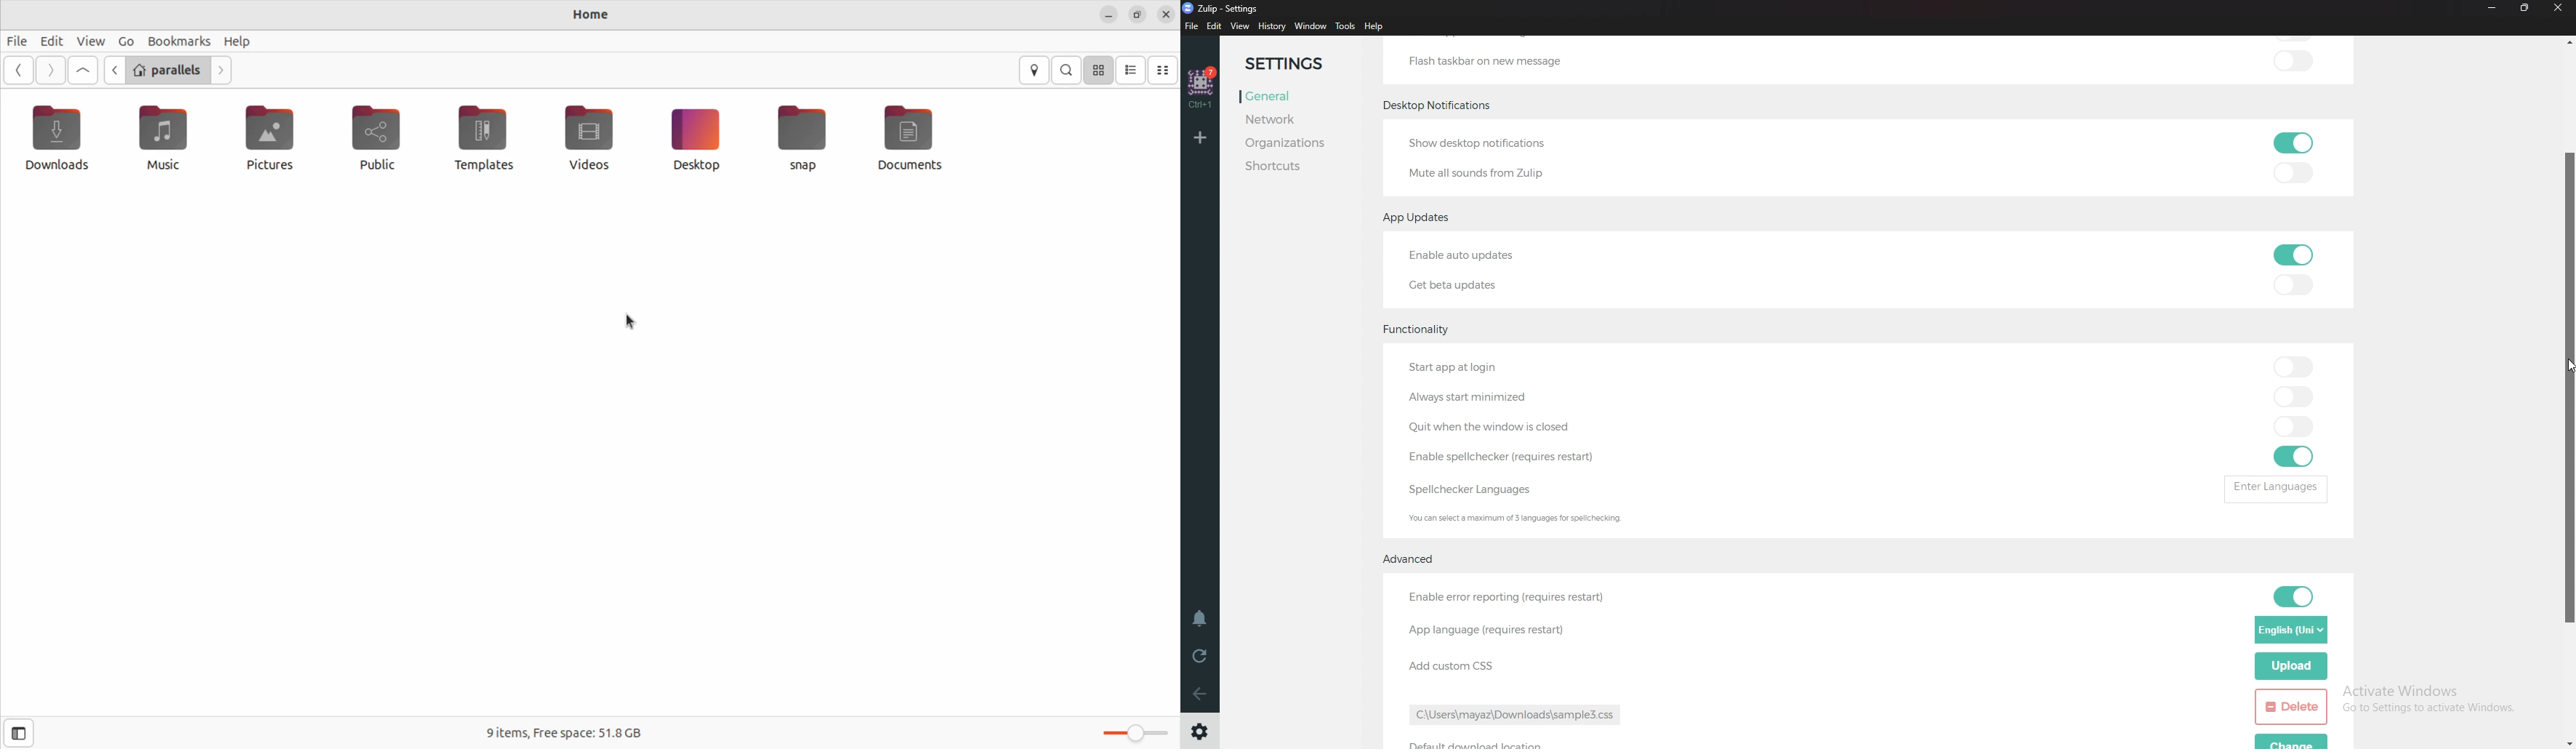 This screenshot has width=2576, height=756. I want to click on toggle, so click(2294, 60).